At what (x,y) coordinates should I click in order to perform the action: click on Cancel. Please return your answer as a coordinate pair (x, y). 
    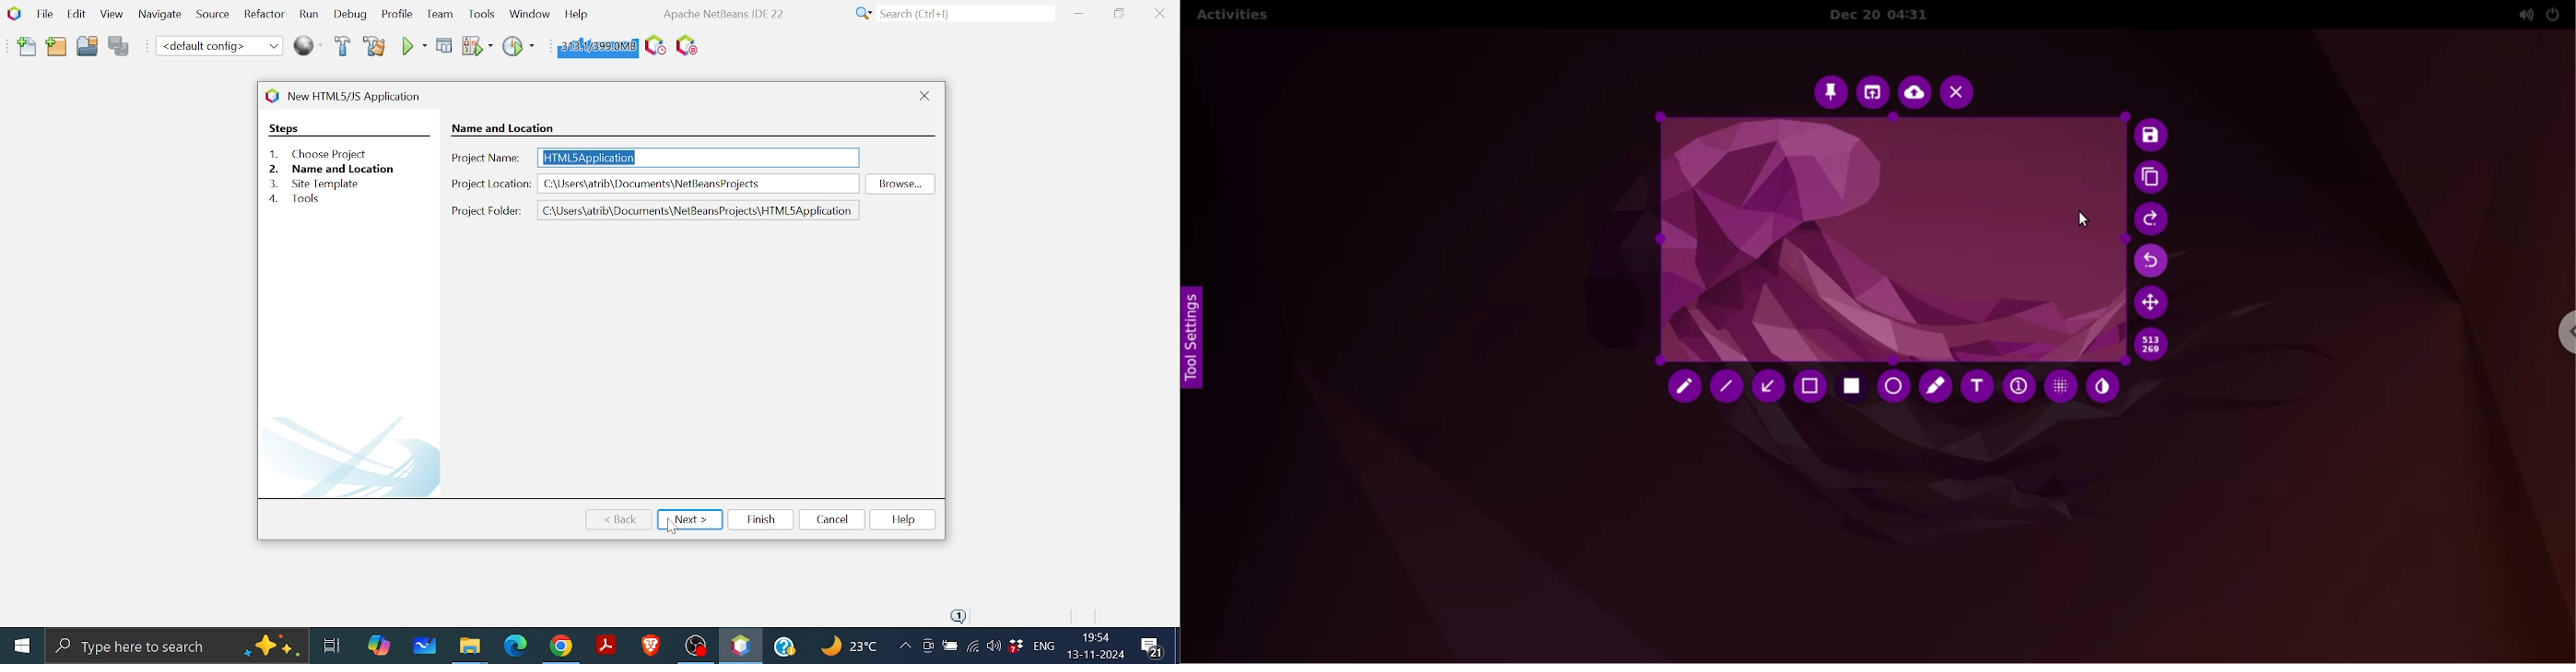
    Looking at the image, I should click on (830, 518).